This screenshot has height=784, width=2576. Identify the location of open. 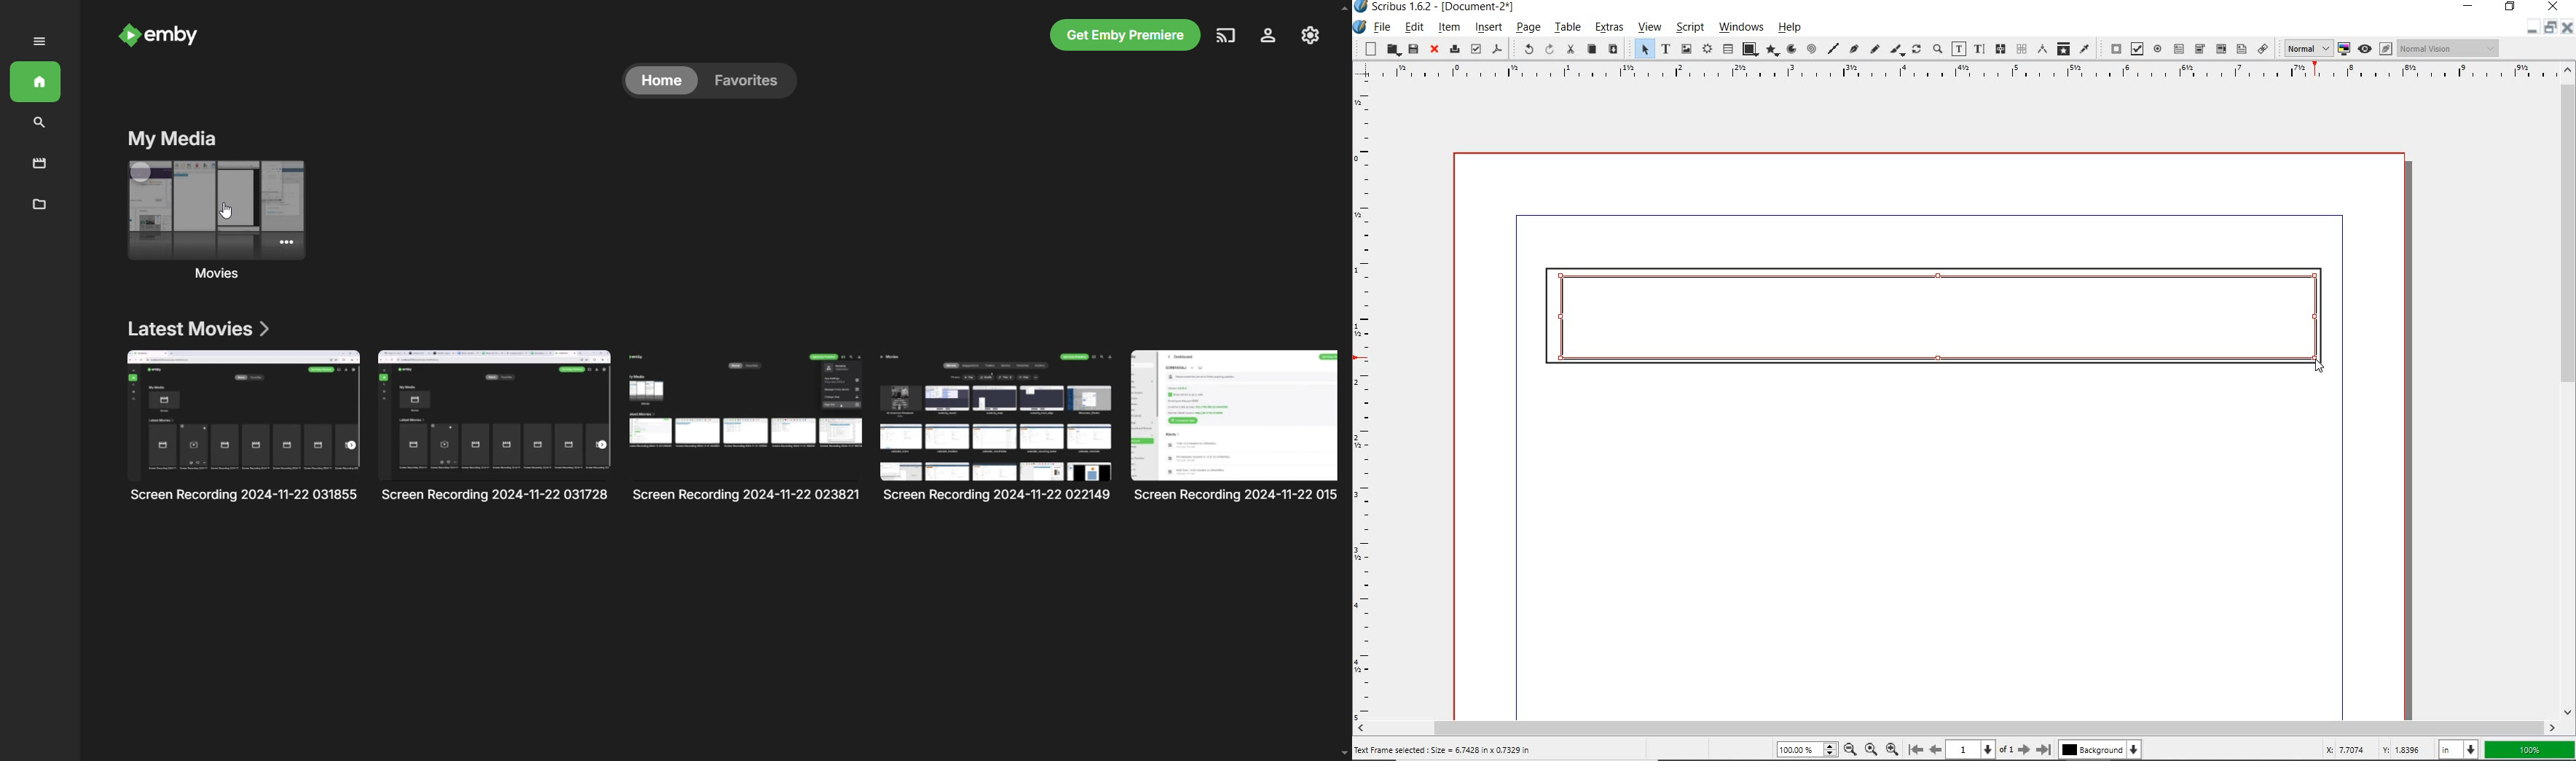
(1391, 50).